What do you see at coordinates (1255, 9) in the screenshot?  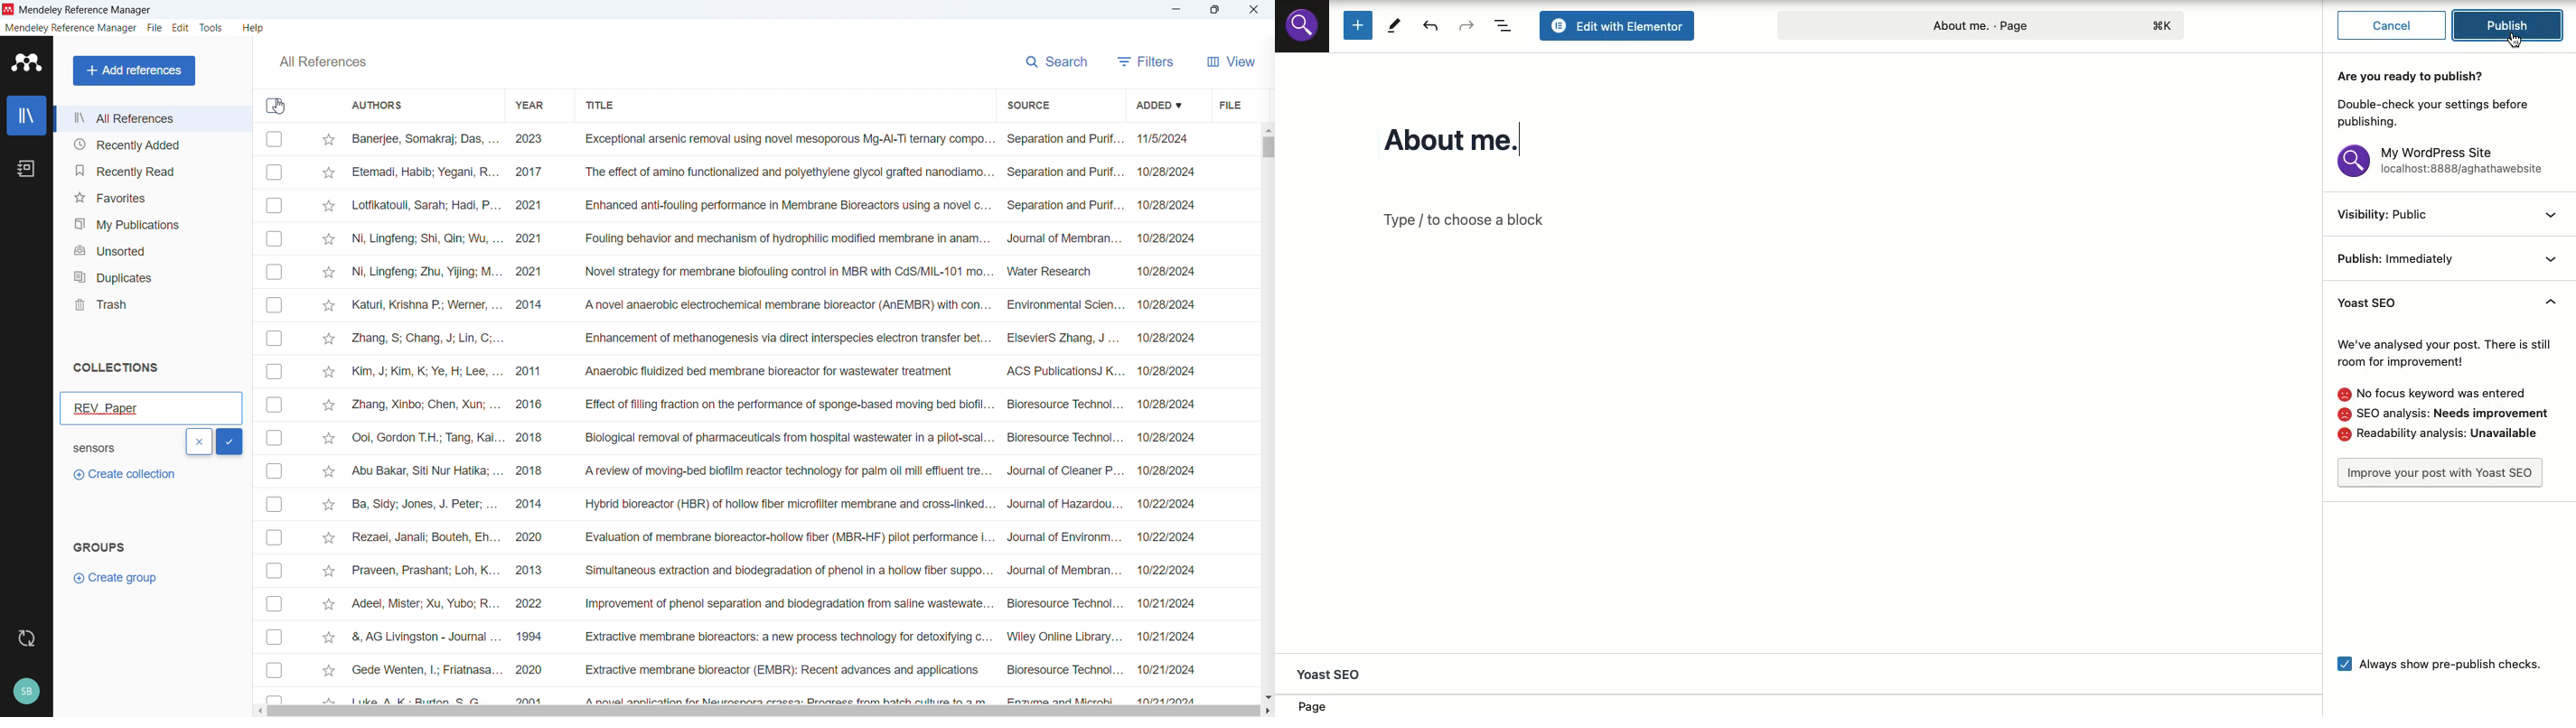 I see `Close ` at bounding box center [1255, 9].